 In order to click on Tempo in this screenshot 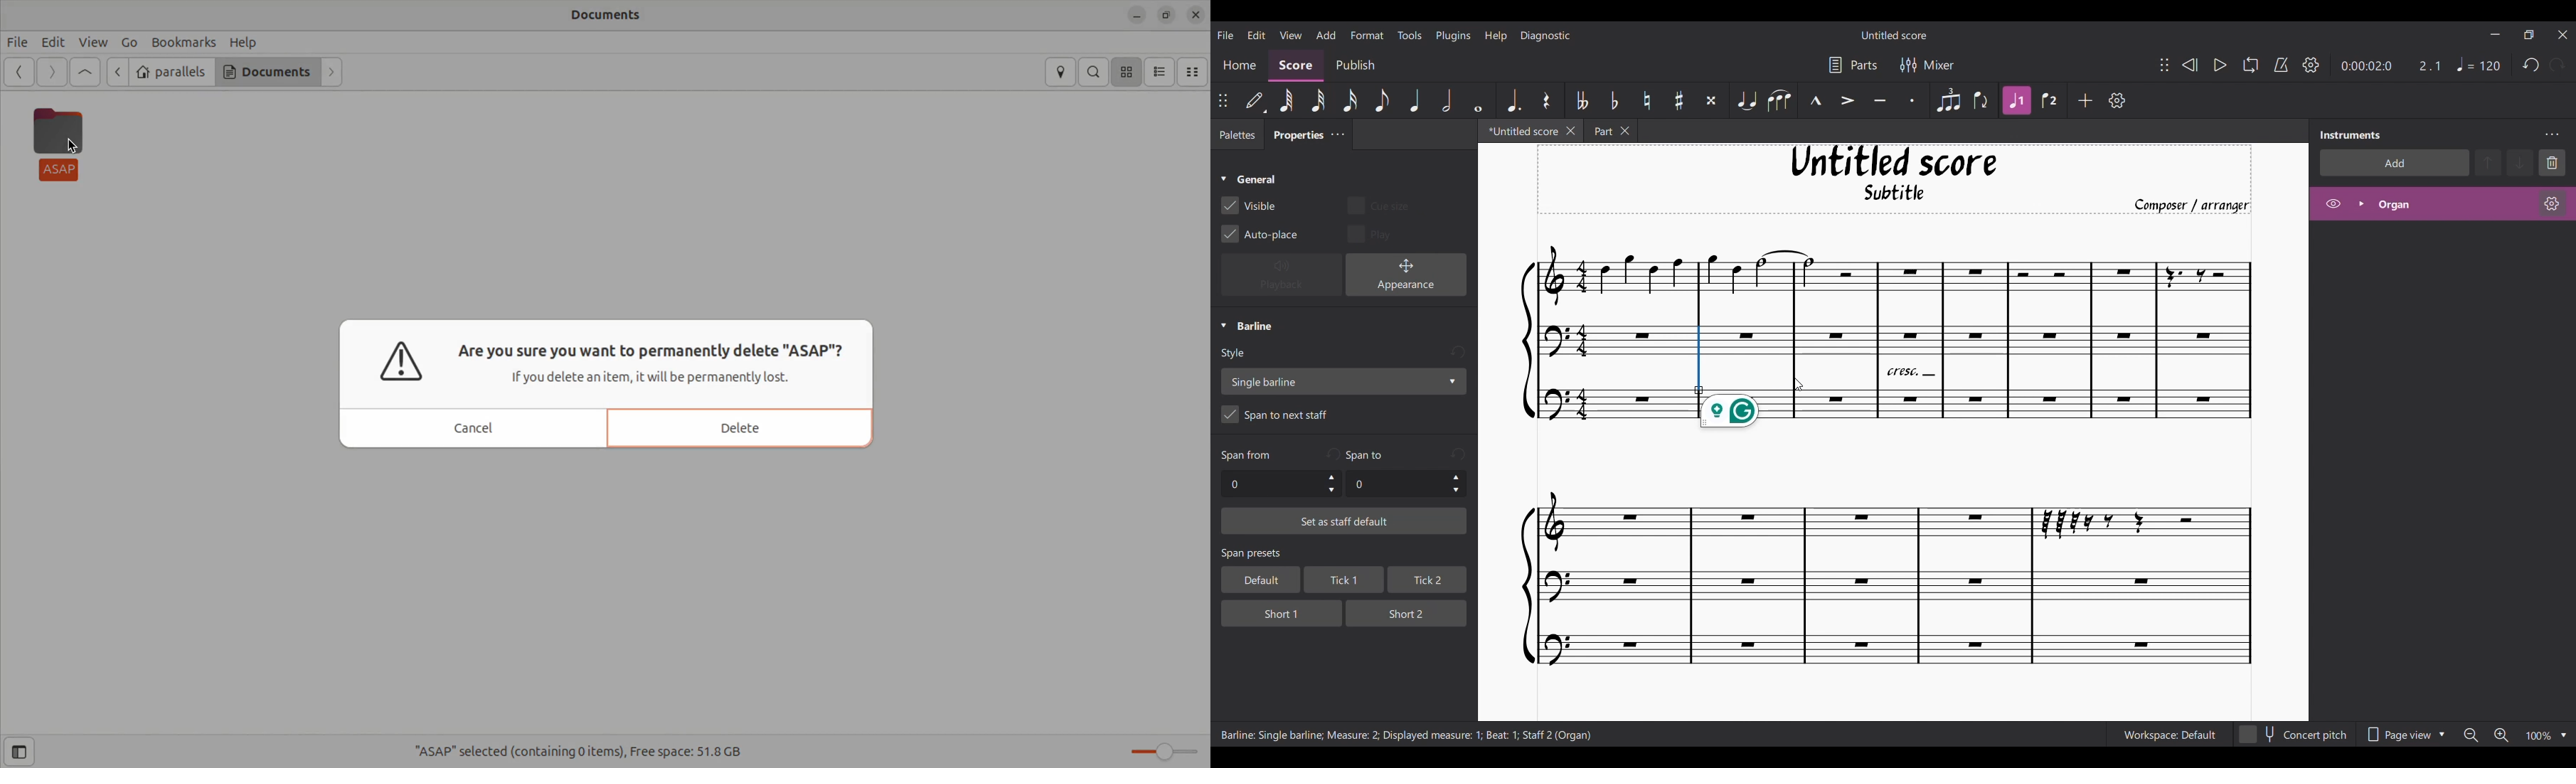, I will do `click(2479, 65)`.